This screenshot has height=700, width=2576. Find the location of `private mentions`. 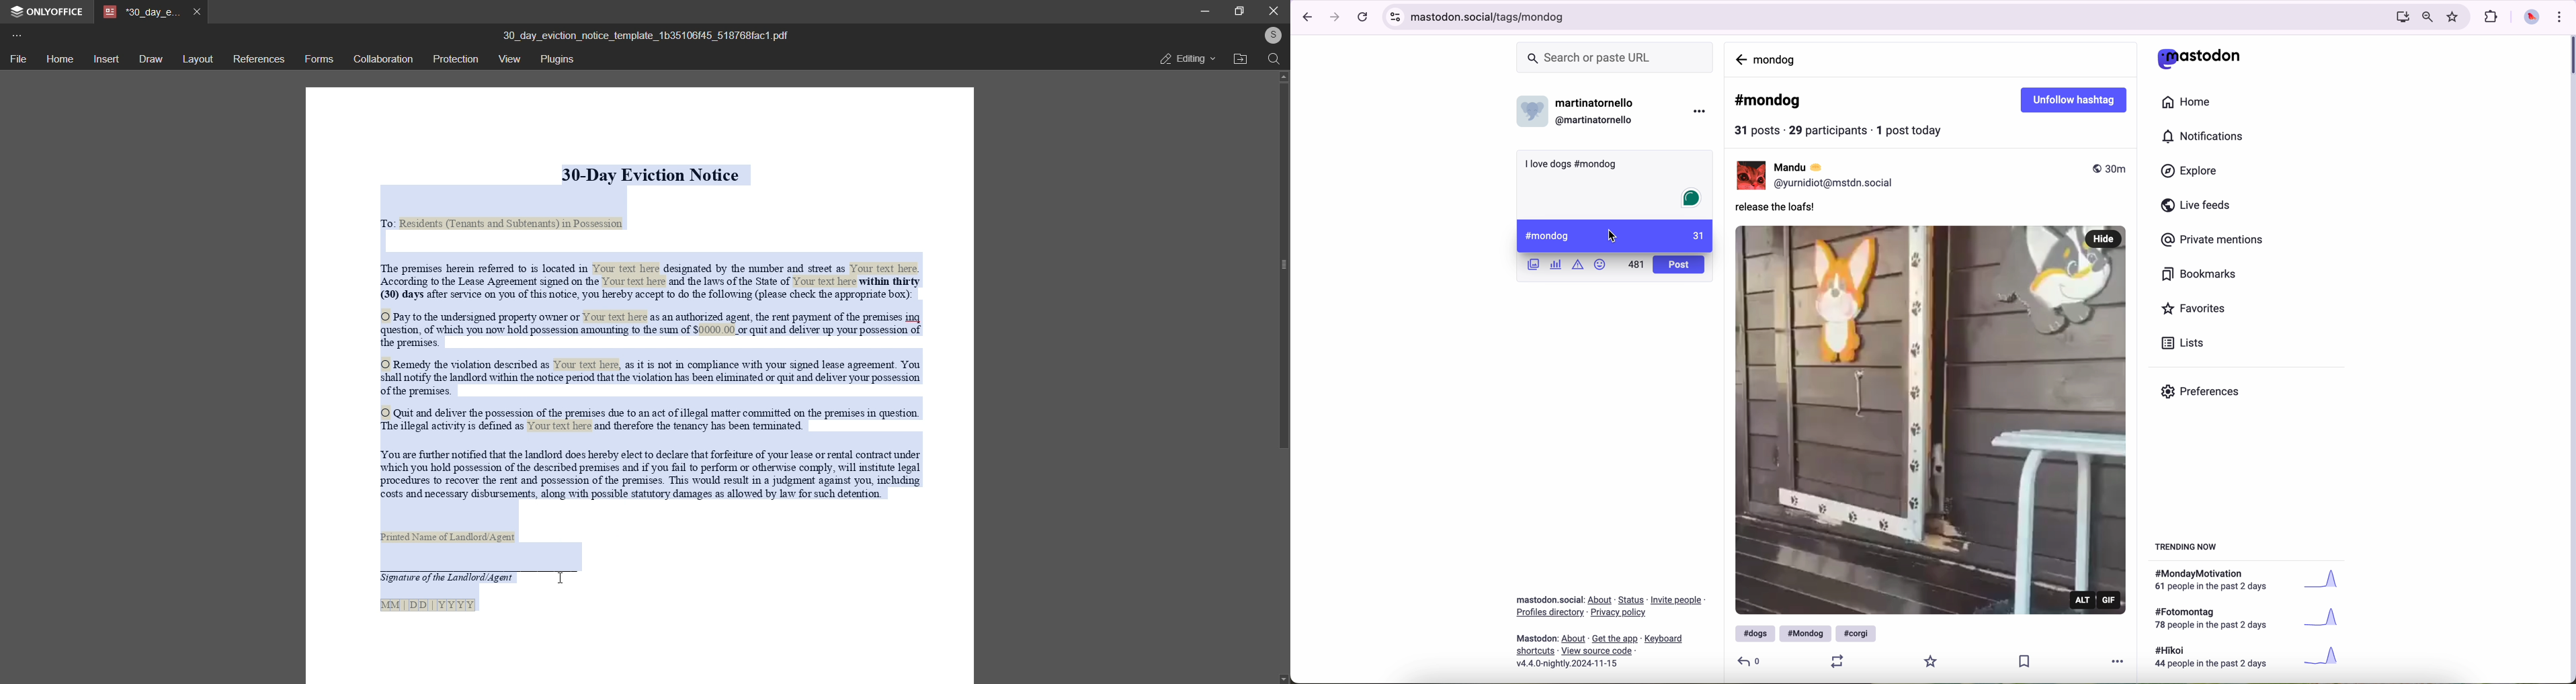

private mentions is located at coordinates (2215, 241).